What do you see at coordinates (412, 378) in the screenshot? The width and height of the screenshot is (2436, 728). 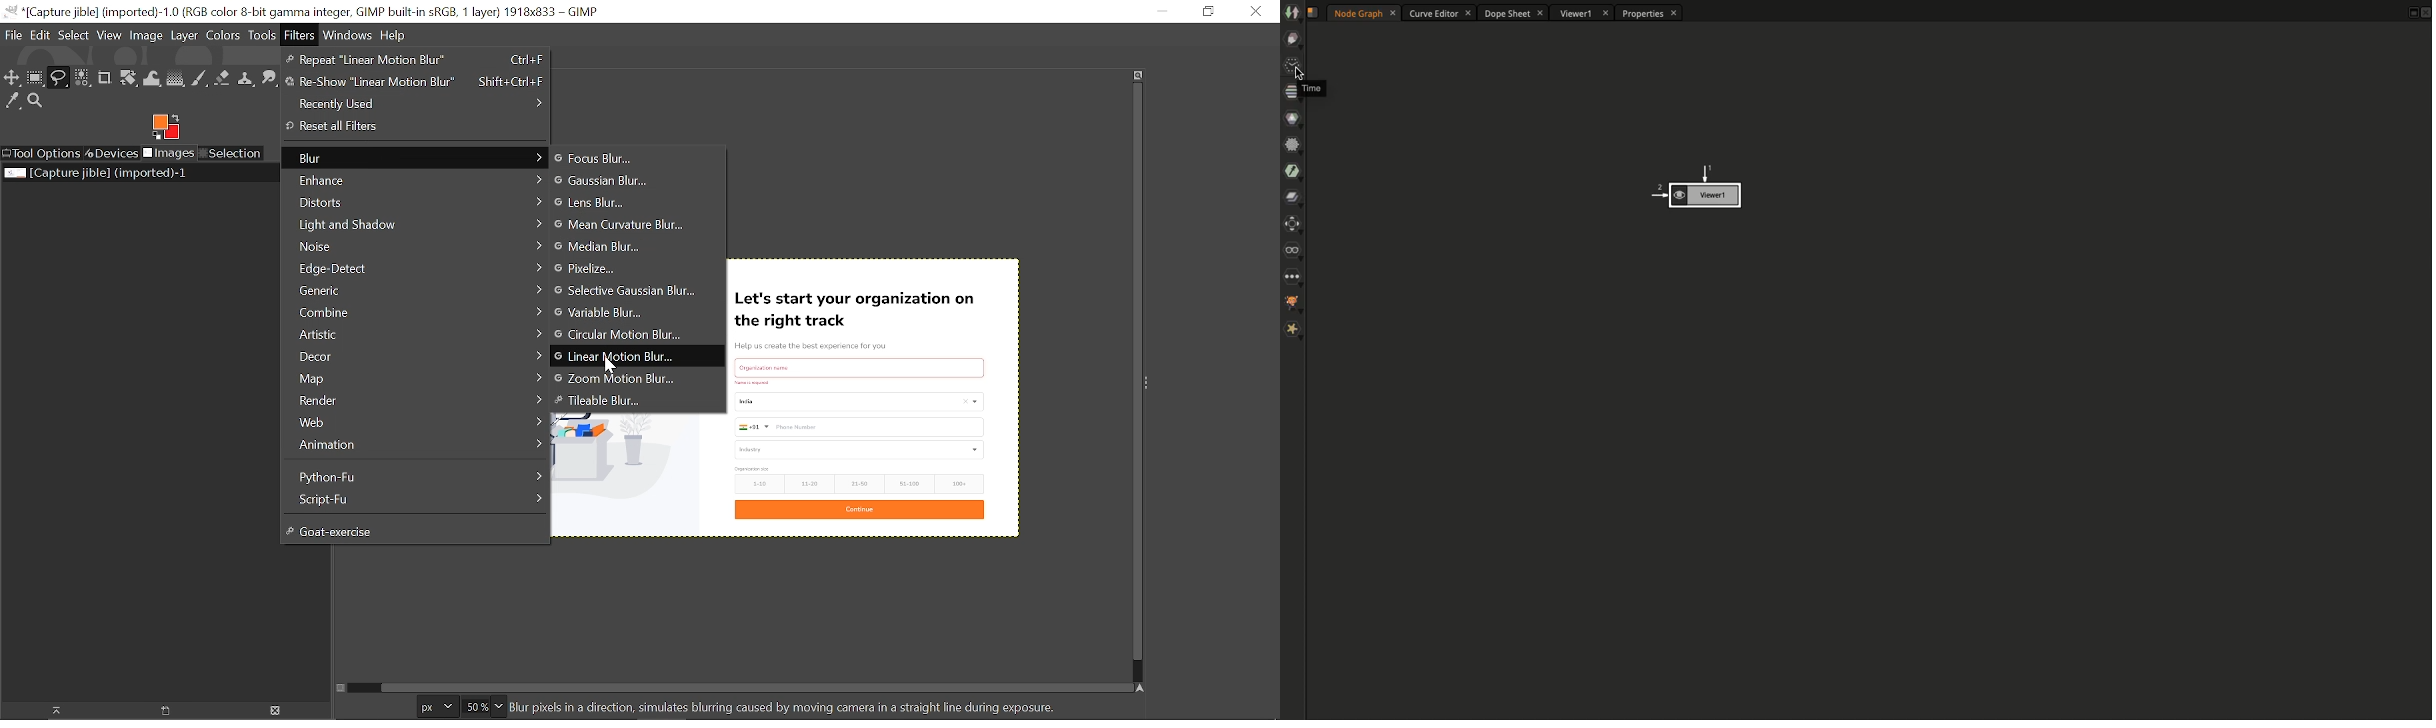 I see `Map` at bounding box center [412, 378].